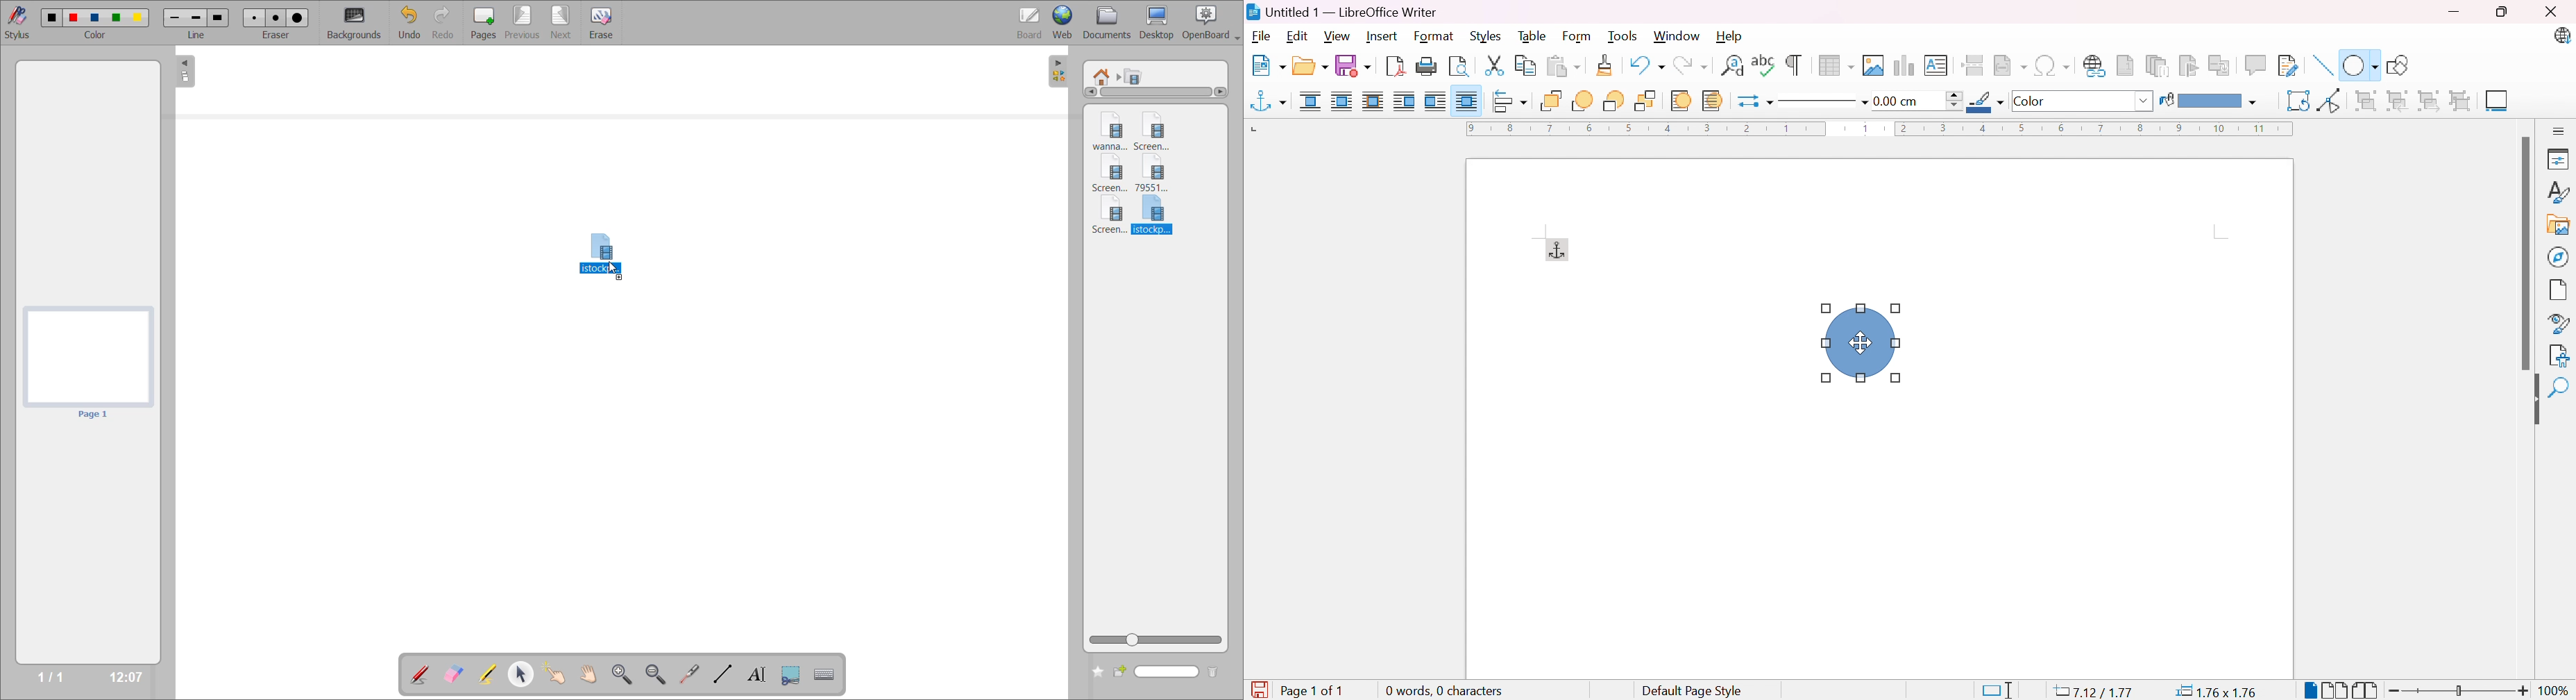 The height and width of the screenshot is (700, 2576). I want to click on Hide, so click(2532, 401).